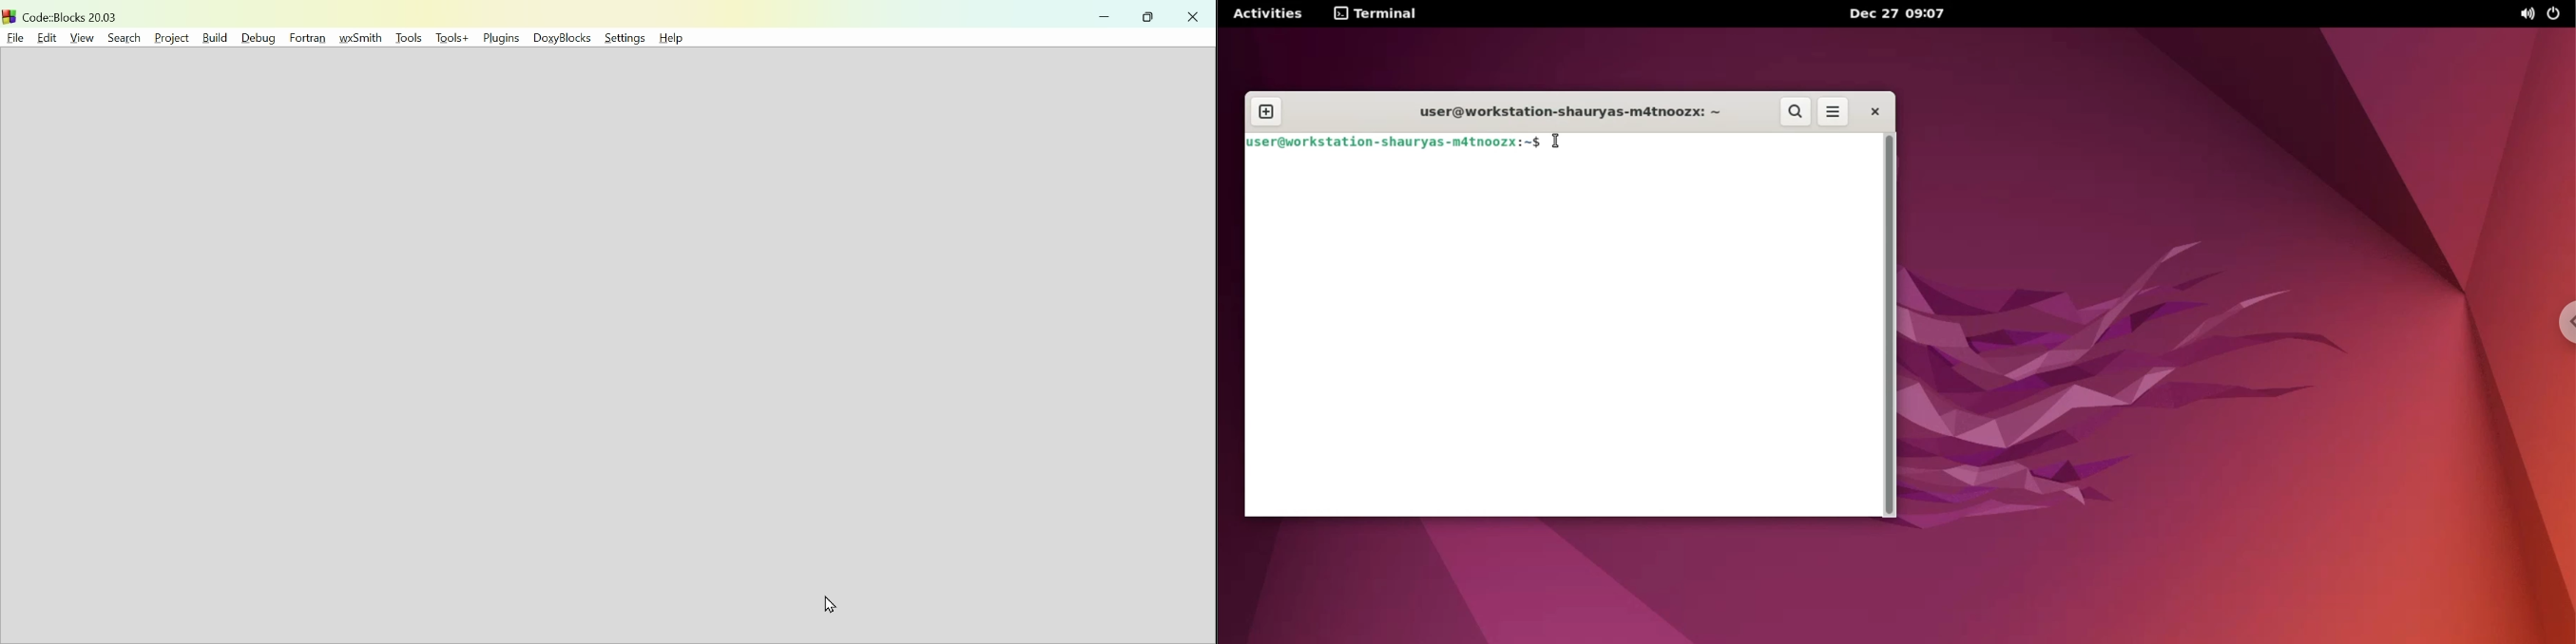 This screenshot has height=644, width=2576. I want to click on build, so click(213, 37).